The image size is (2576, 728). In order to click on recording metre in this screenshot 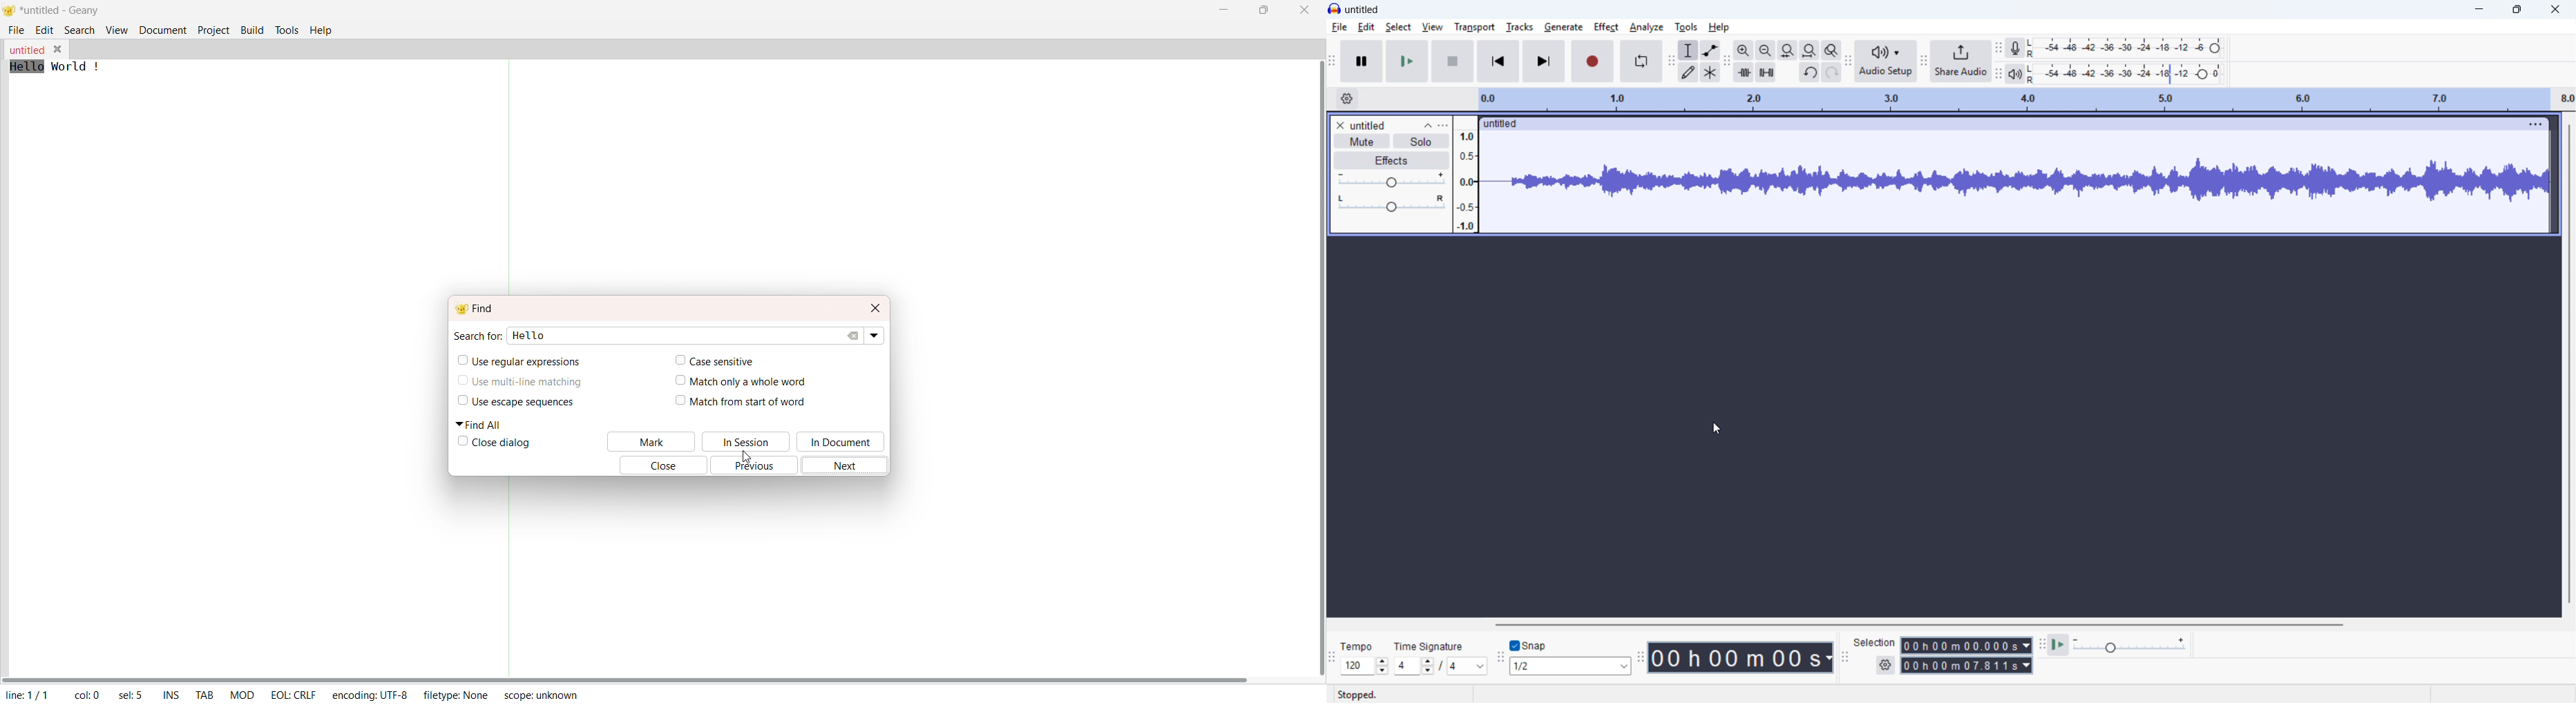, I will do `click(2015, 48)`.